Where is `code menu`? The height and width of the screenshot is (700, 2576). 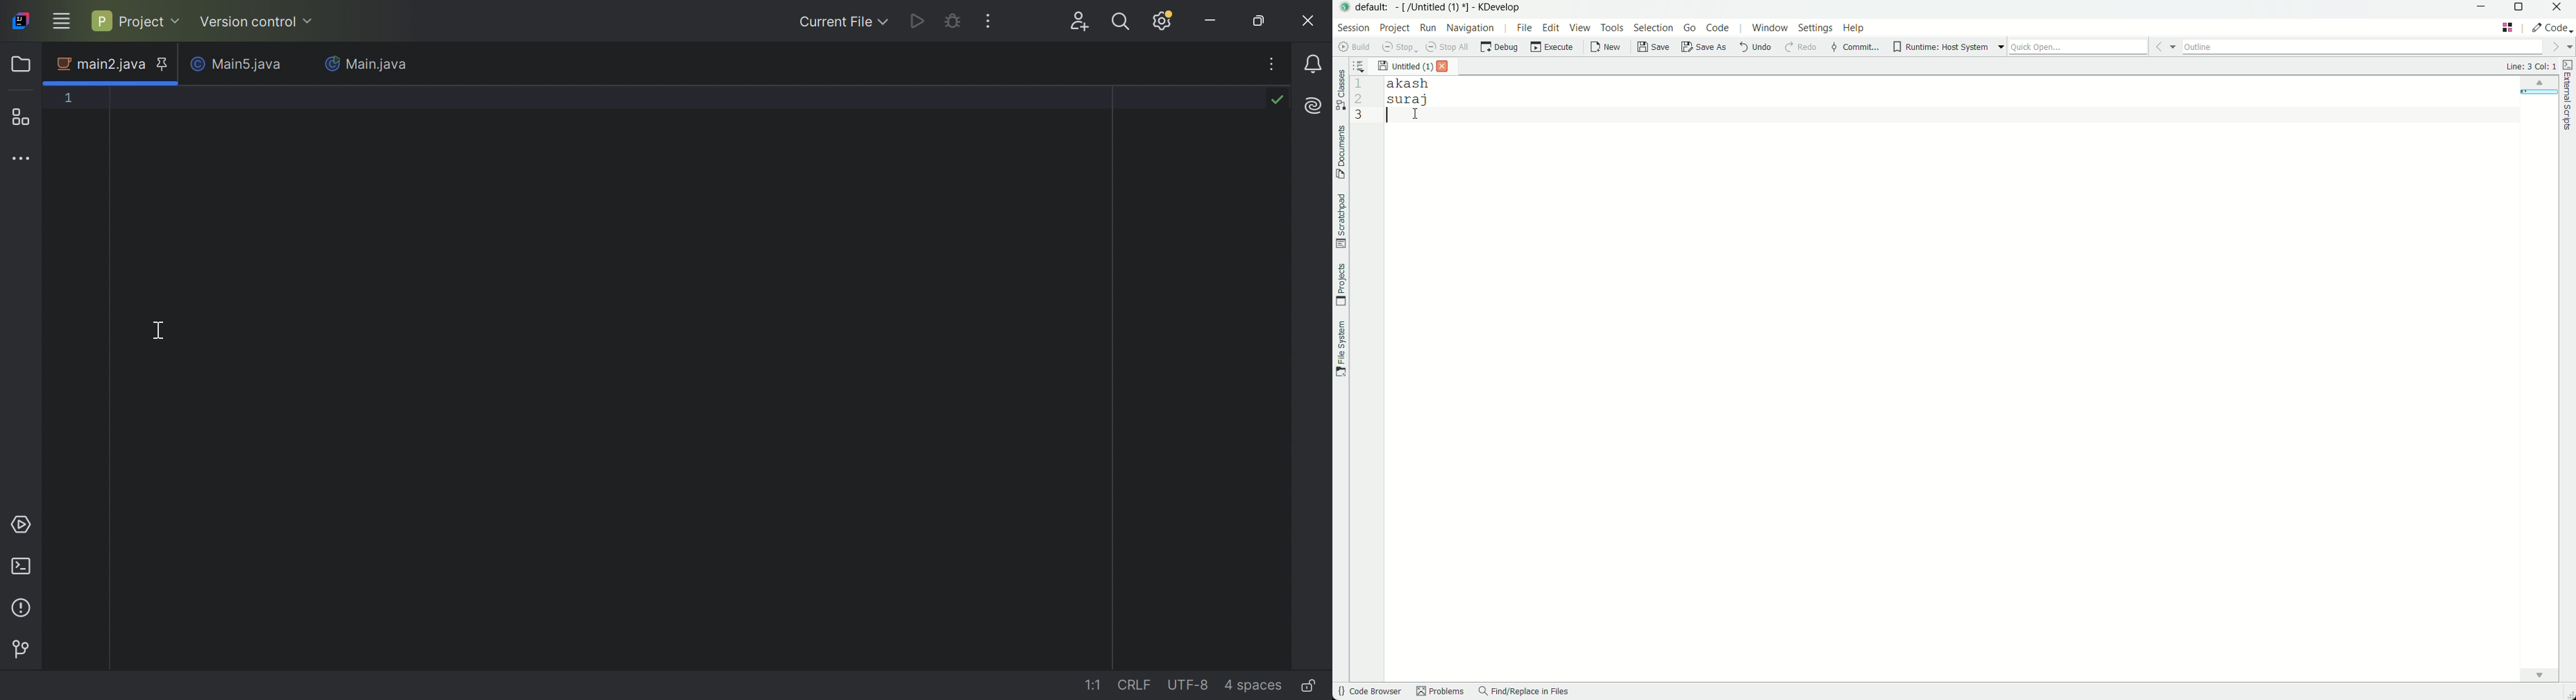 code menu is located at coordinates (1717, 27).